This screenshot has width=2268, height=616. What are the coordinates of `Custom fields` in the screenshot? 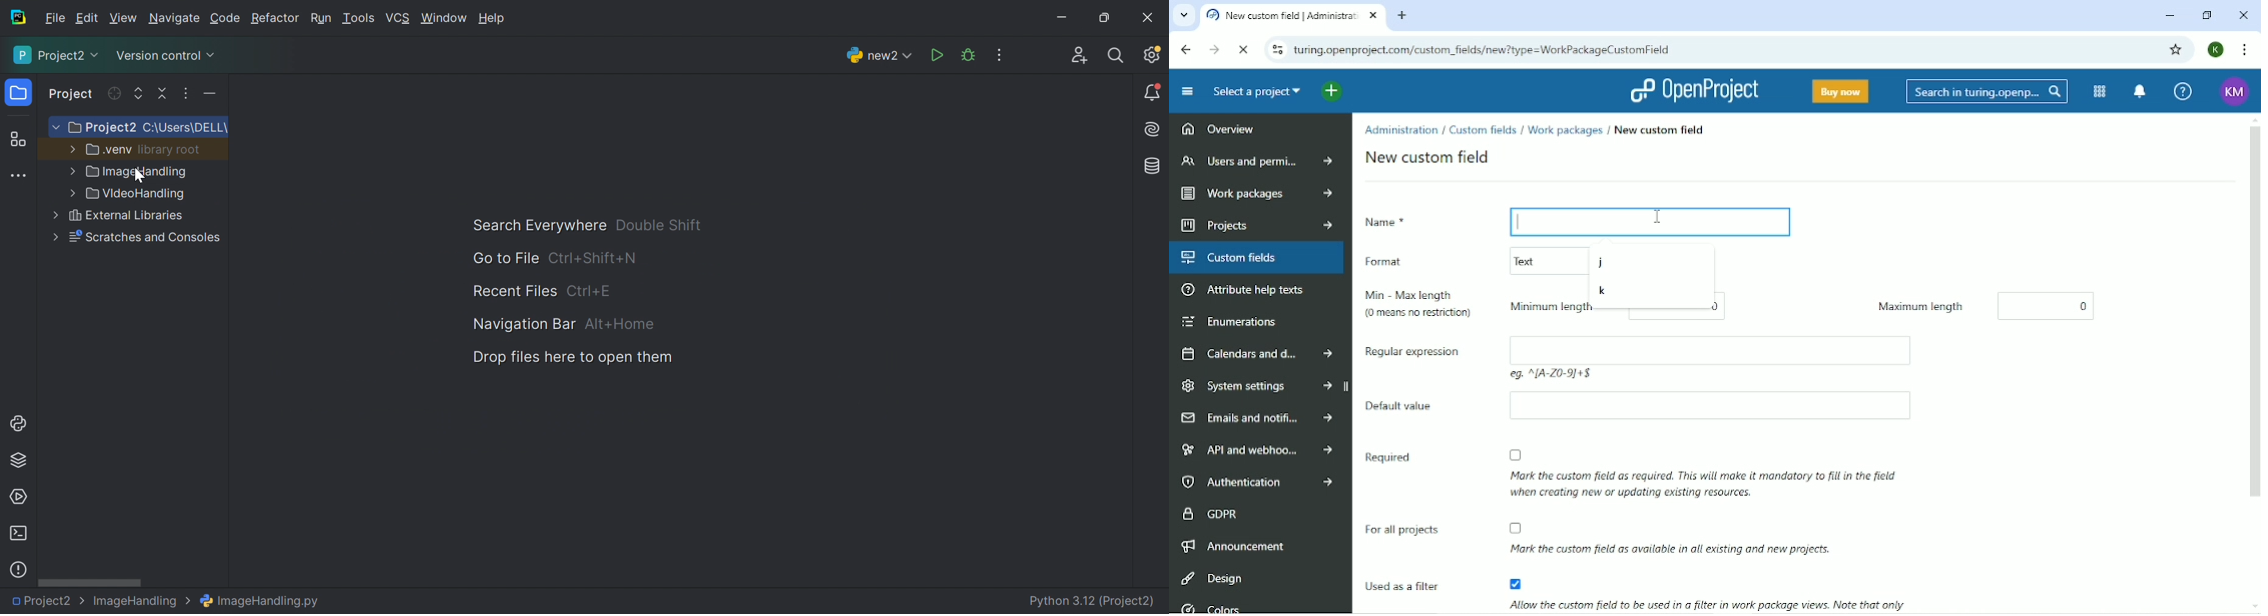 It's located at (1483, 129).